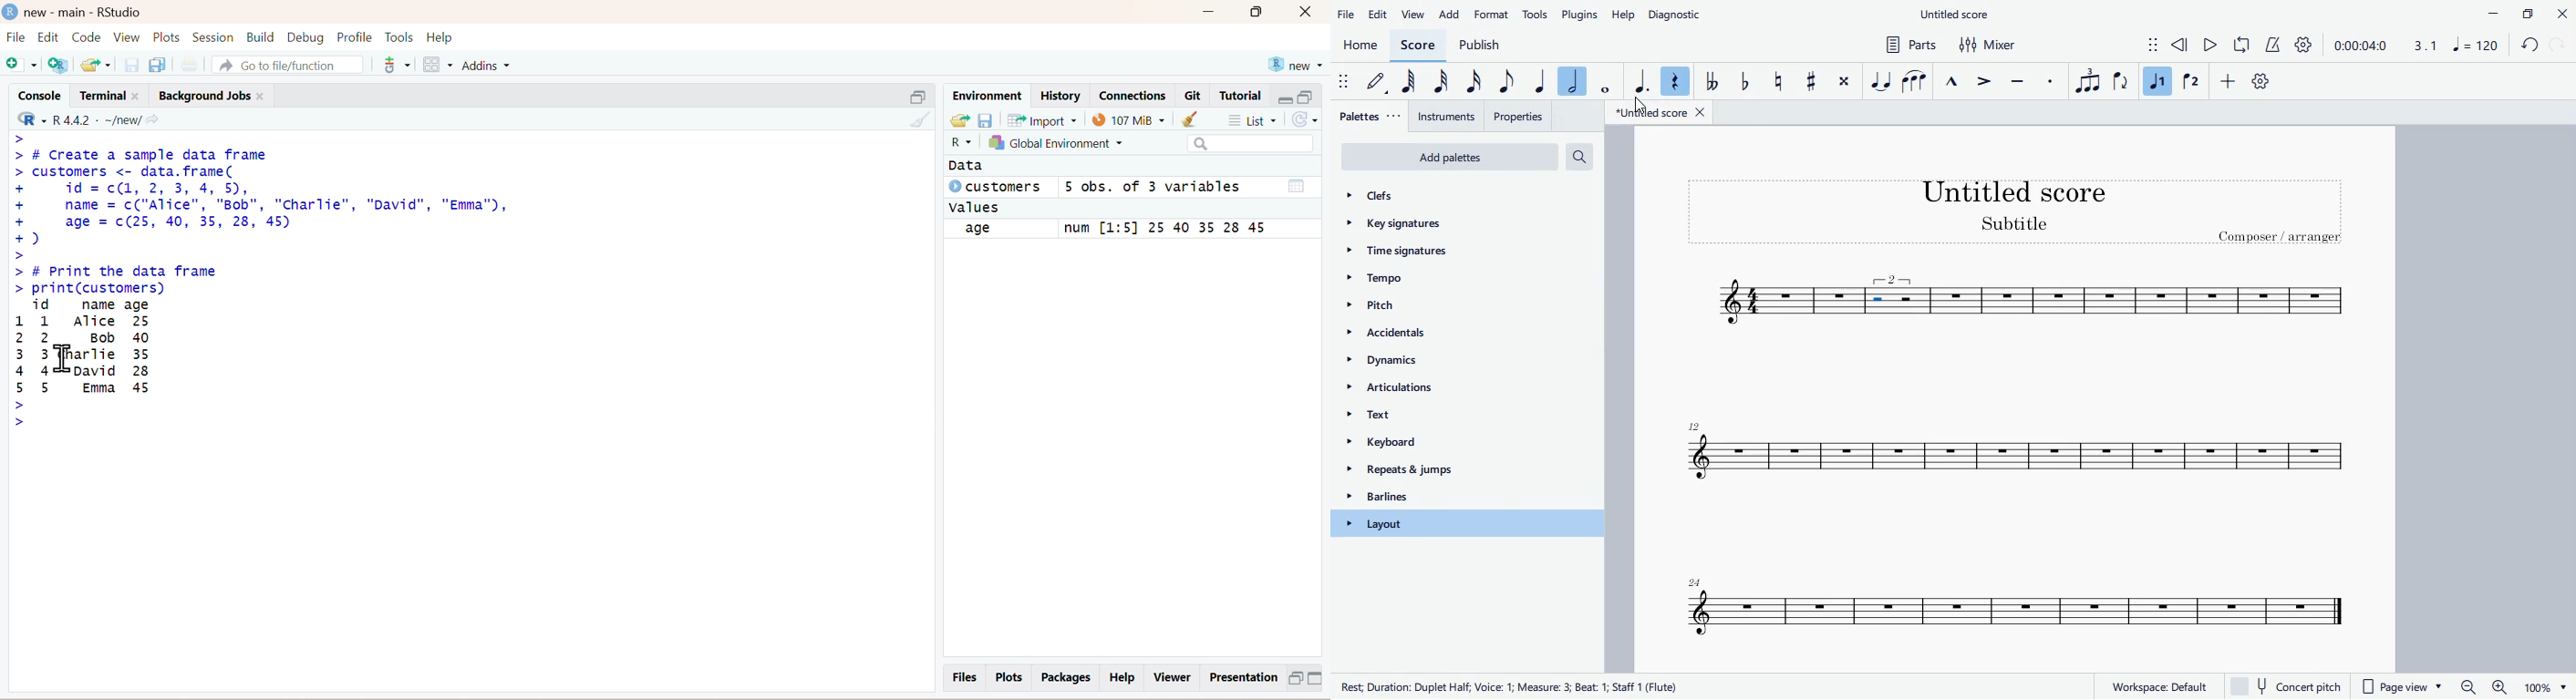 This screenshot has width=2576, height=700. I want to click on workspaces pane, so click(436, 62).